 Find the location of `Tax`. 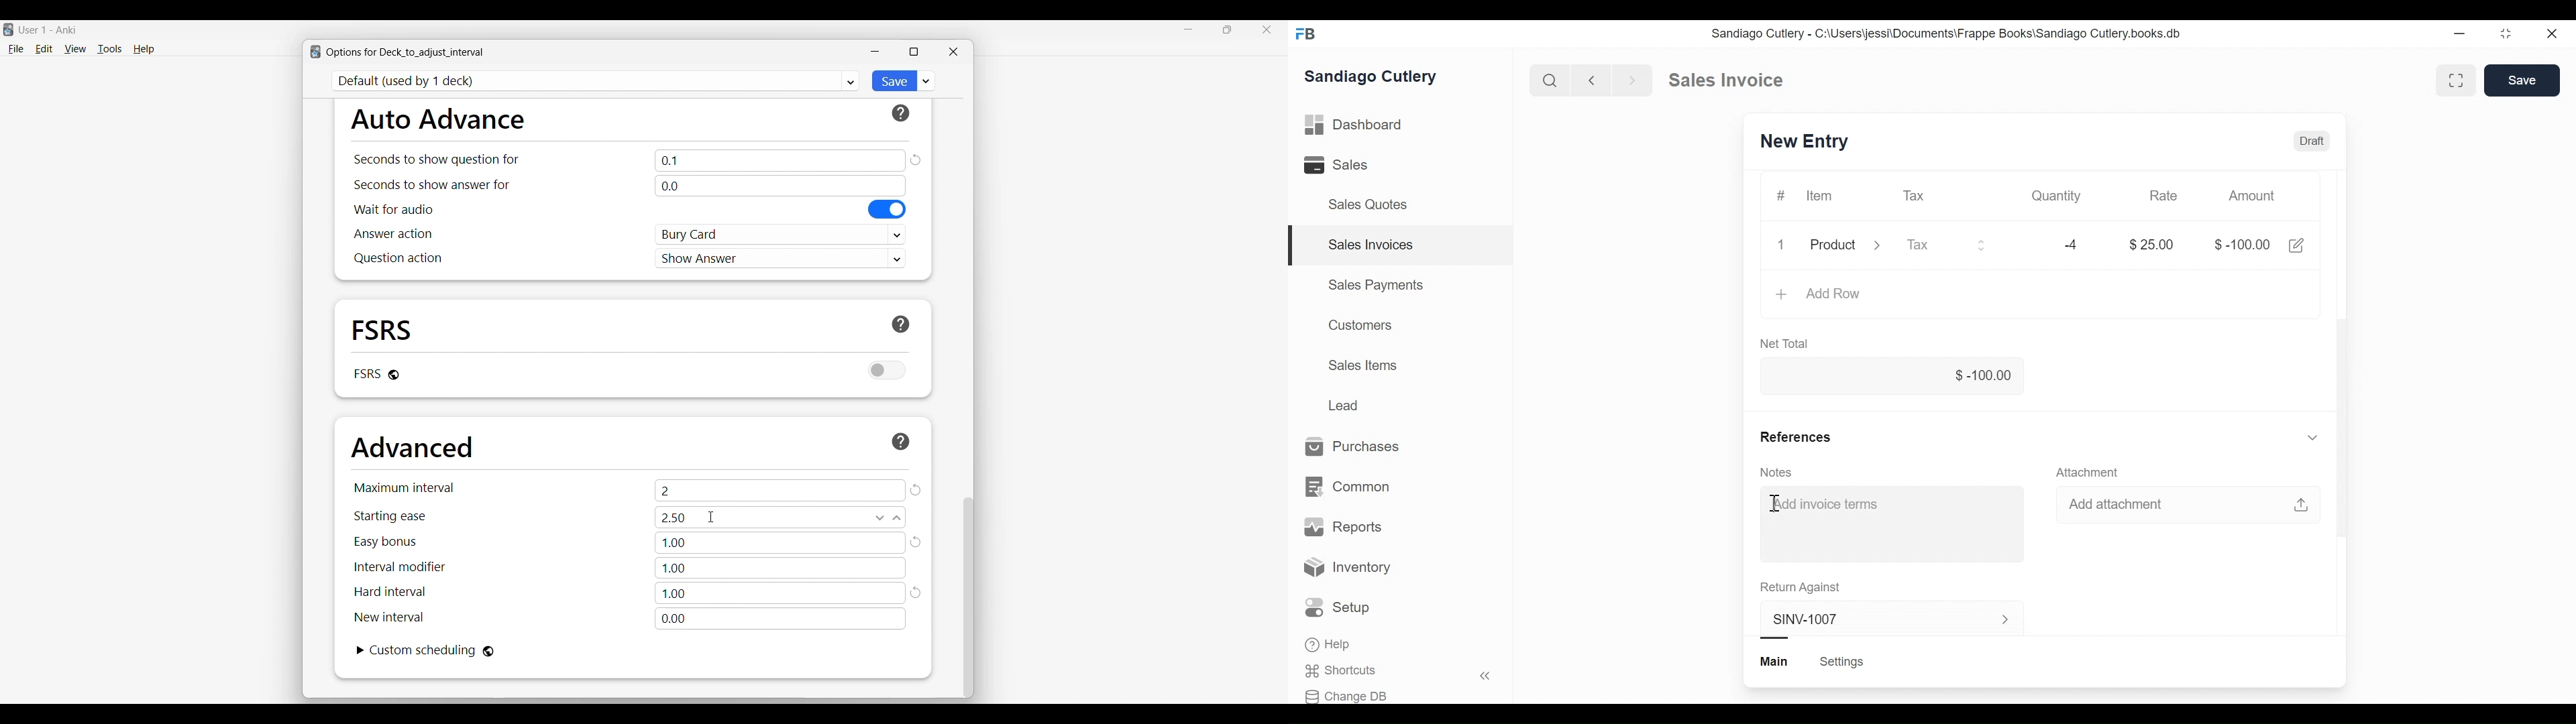

Tax is located at coordinates (1945, 244).